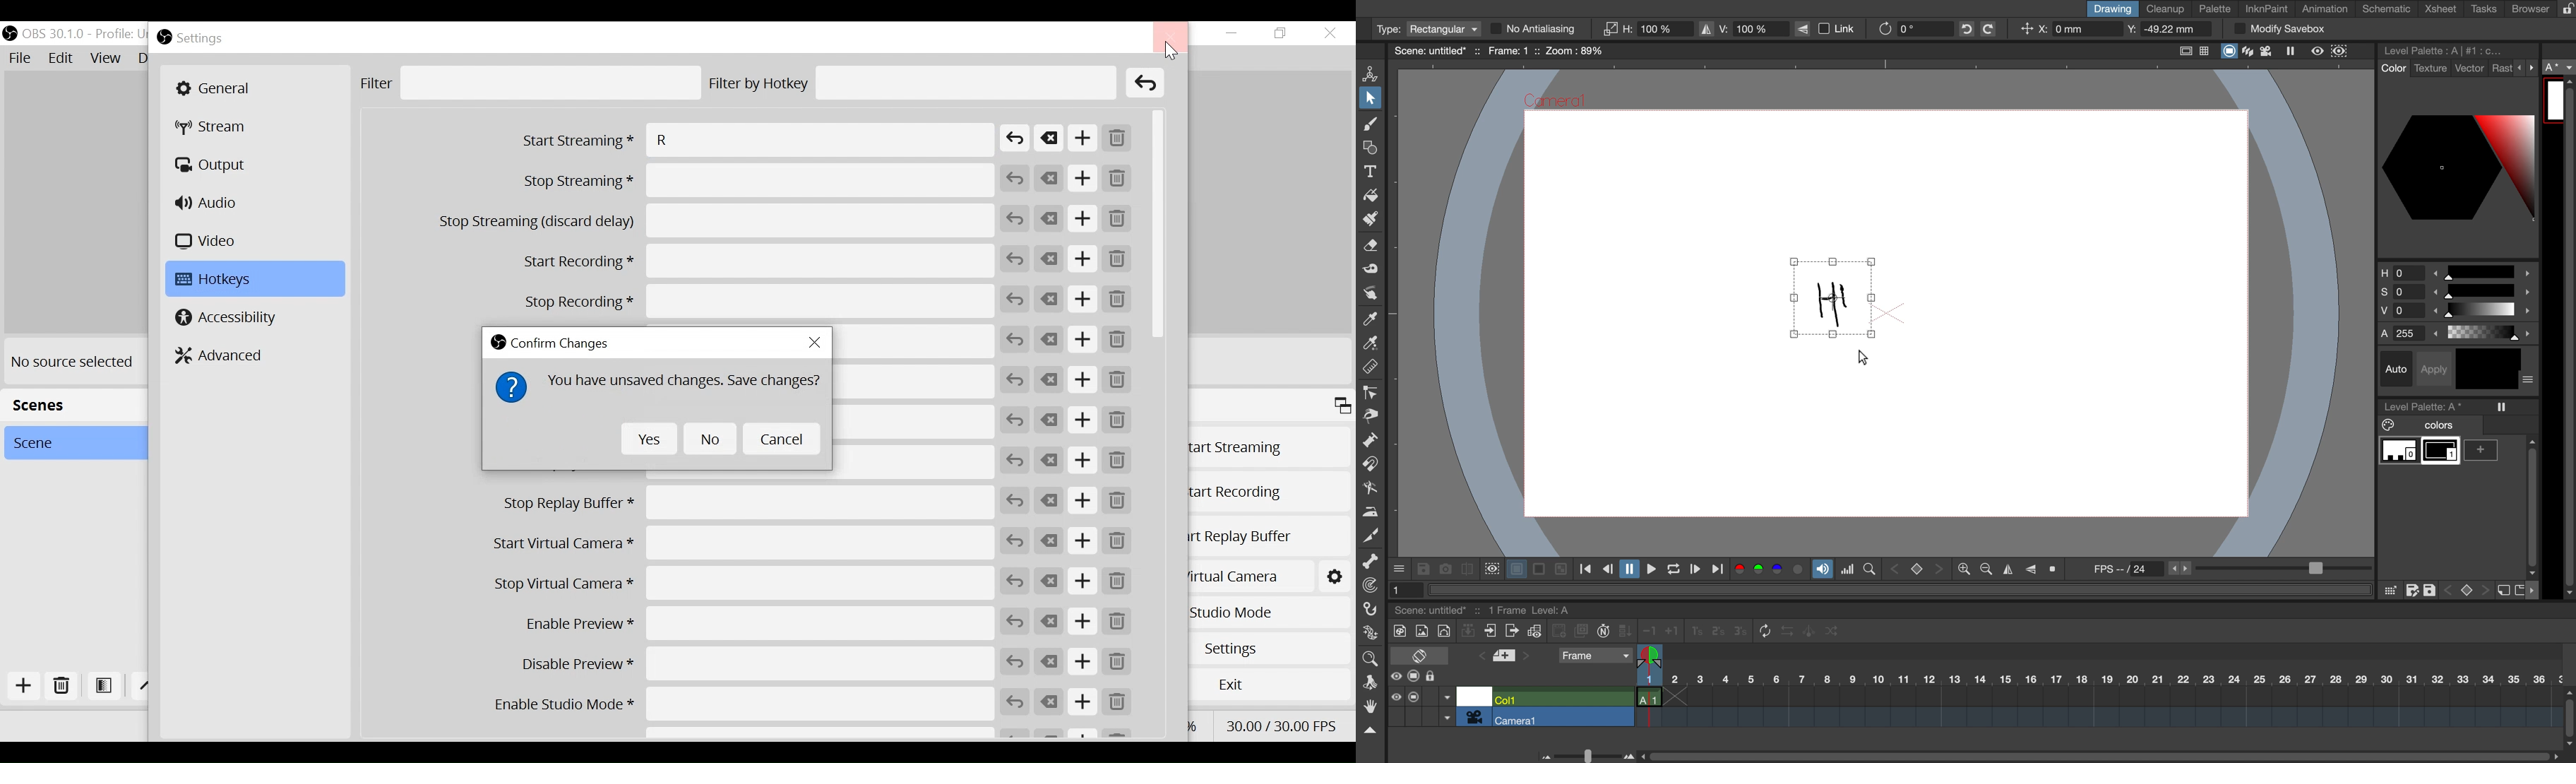  What do you see at coordinates (1049, 299) in the screenshot?
I see `Clear` at bounding box center [1049, 299].